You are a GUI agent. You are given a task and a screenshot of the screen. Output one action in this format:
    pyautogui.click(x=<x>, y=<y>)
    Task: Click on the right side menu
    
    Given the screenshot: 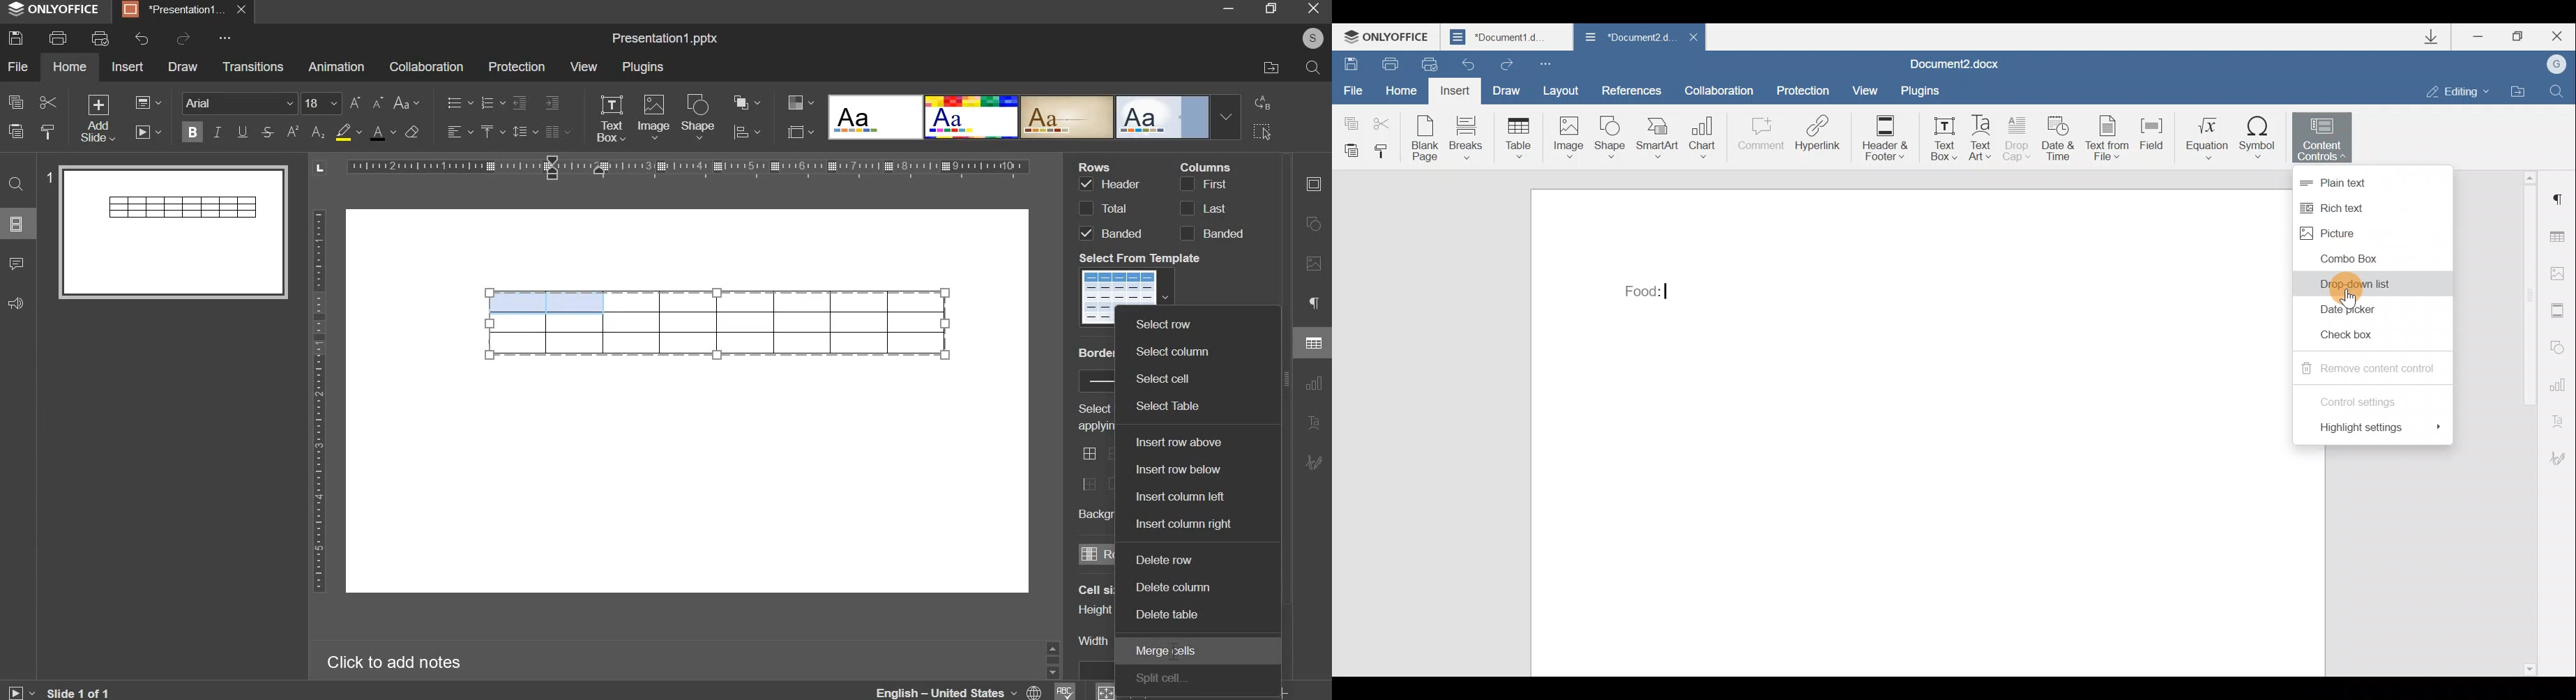 What is the action you would take?
    pyautogui.click(x=1313, y=327)
    